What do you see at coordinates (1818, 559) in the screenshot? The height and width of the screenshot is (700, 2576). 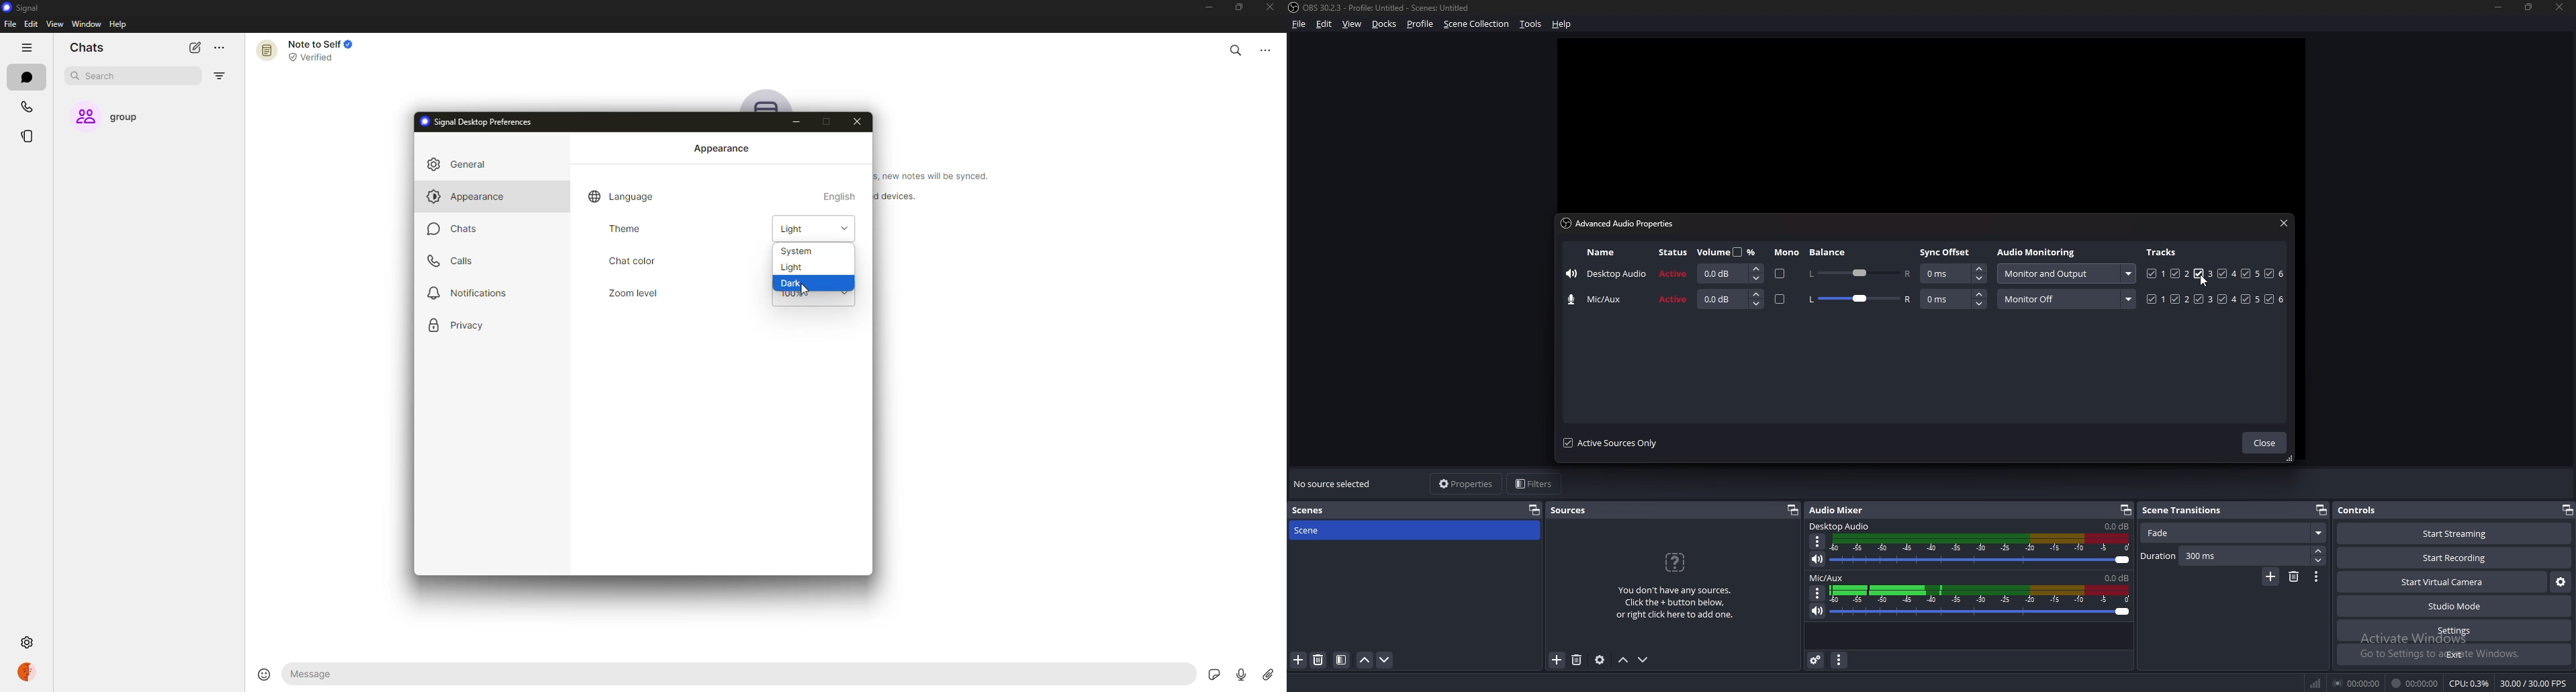 I see `mute` at bounding box center [1818, 559].